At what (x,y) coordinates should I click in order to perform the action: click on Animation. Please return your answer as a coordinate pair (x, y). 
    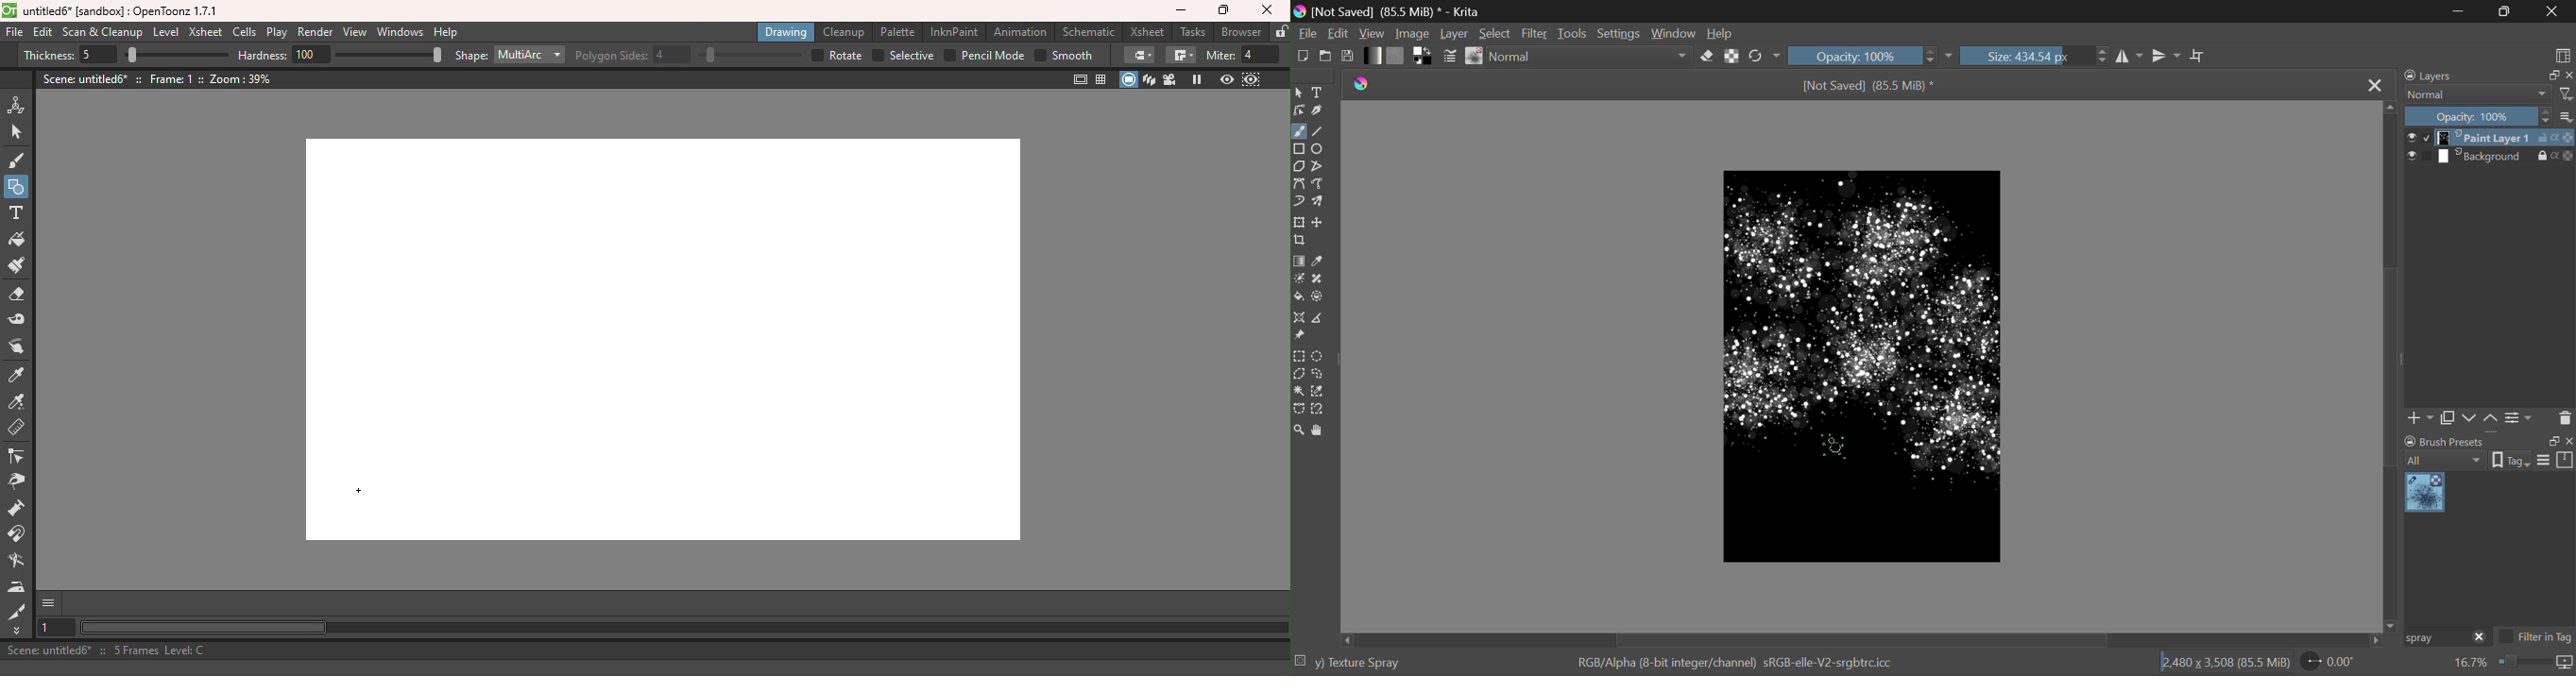
    Looking at the image, I should click on (1020, 30).